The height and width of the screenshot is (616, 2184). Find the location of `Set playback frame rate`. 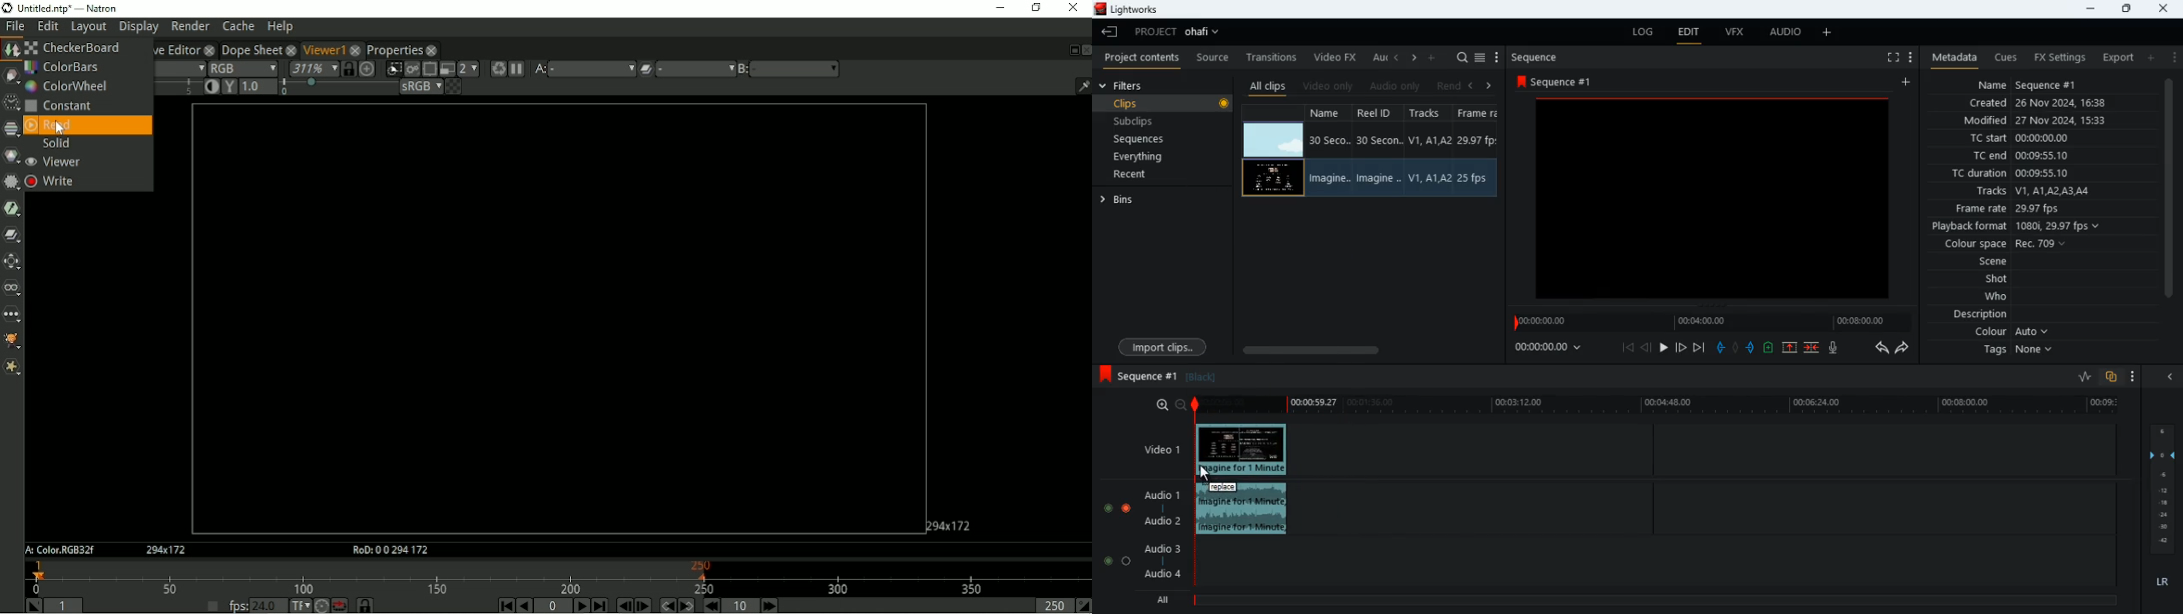

Set playback frame rate is located at coordinates (211, 604).